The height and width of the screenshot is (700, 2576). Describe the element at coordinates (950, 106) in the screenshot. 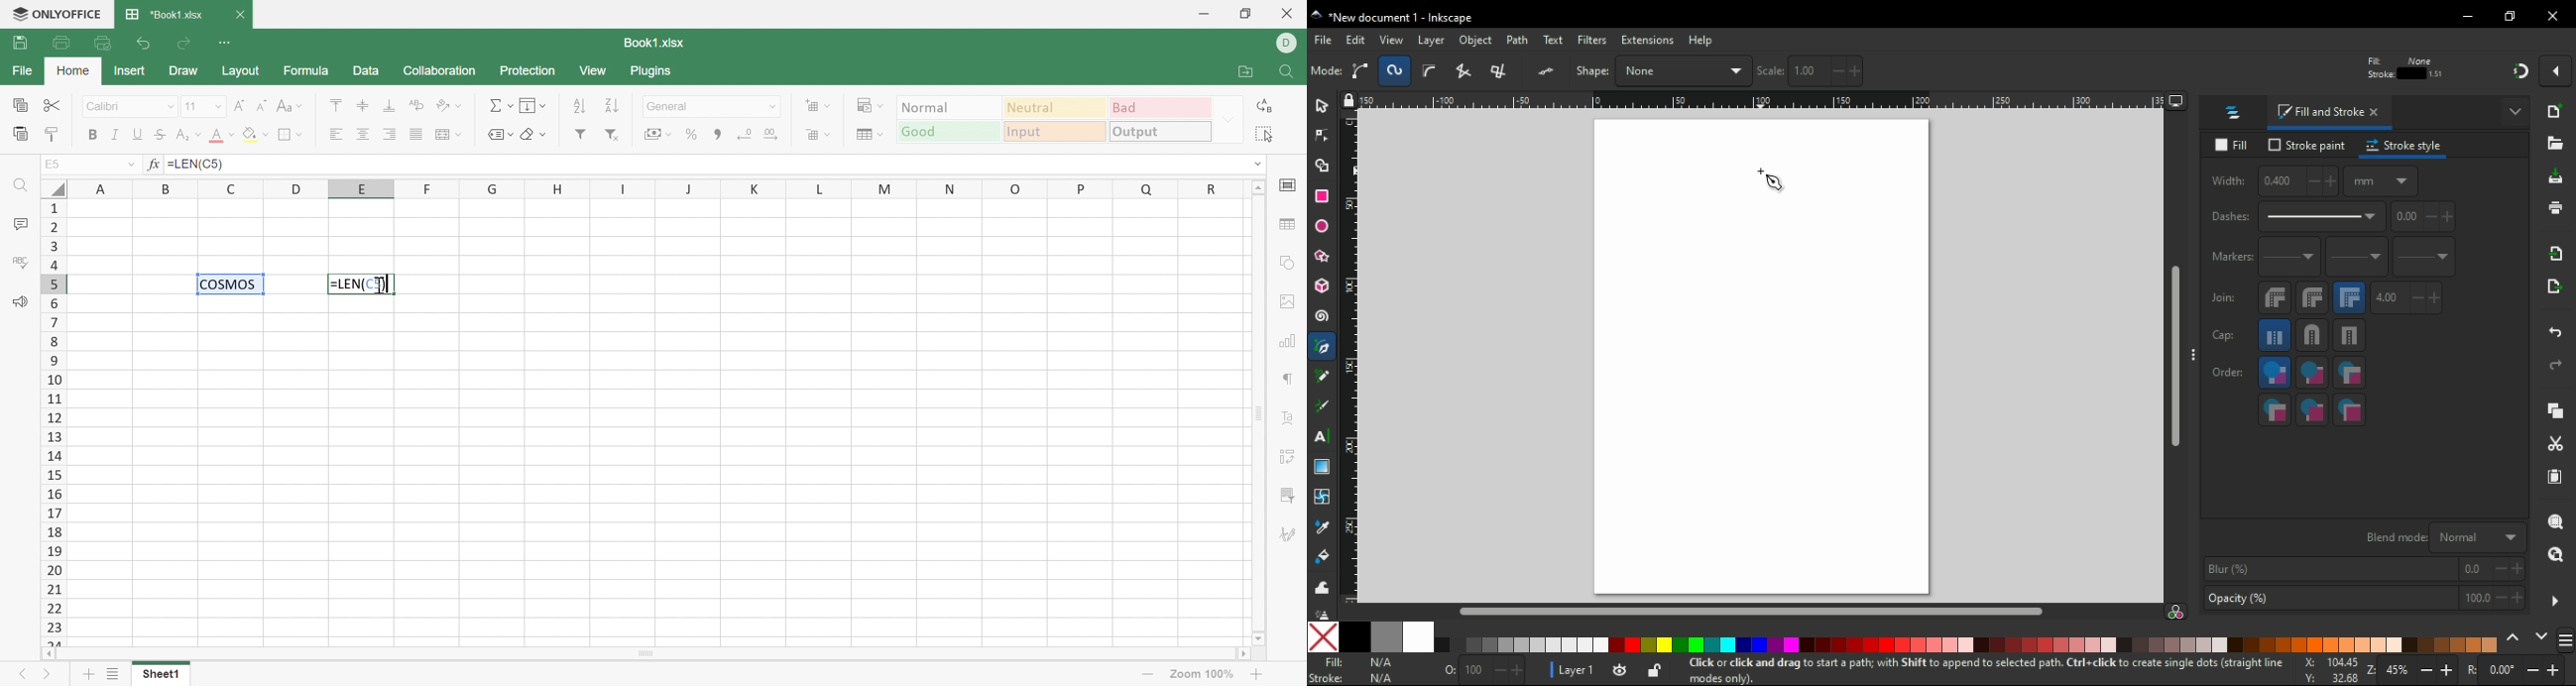

I see `Normal` at that location.